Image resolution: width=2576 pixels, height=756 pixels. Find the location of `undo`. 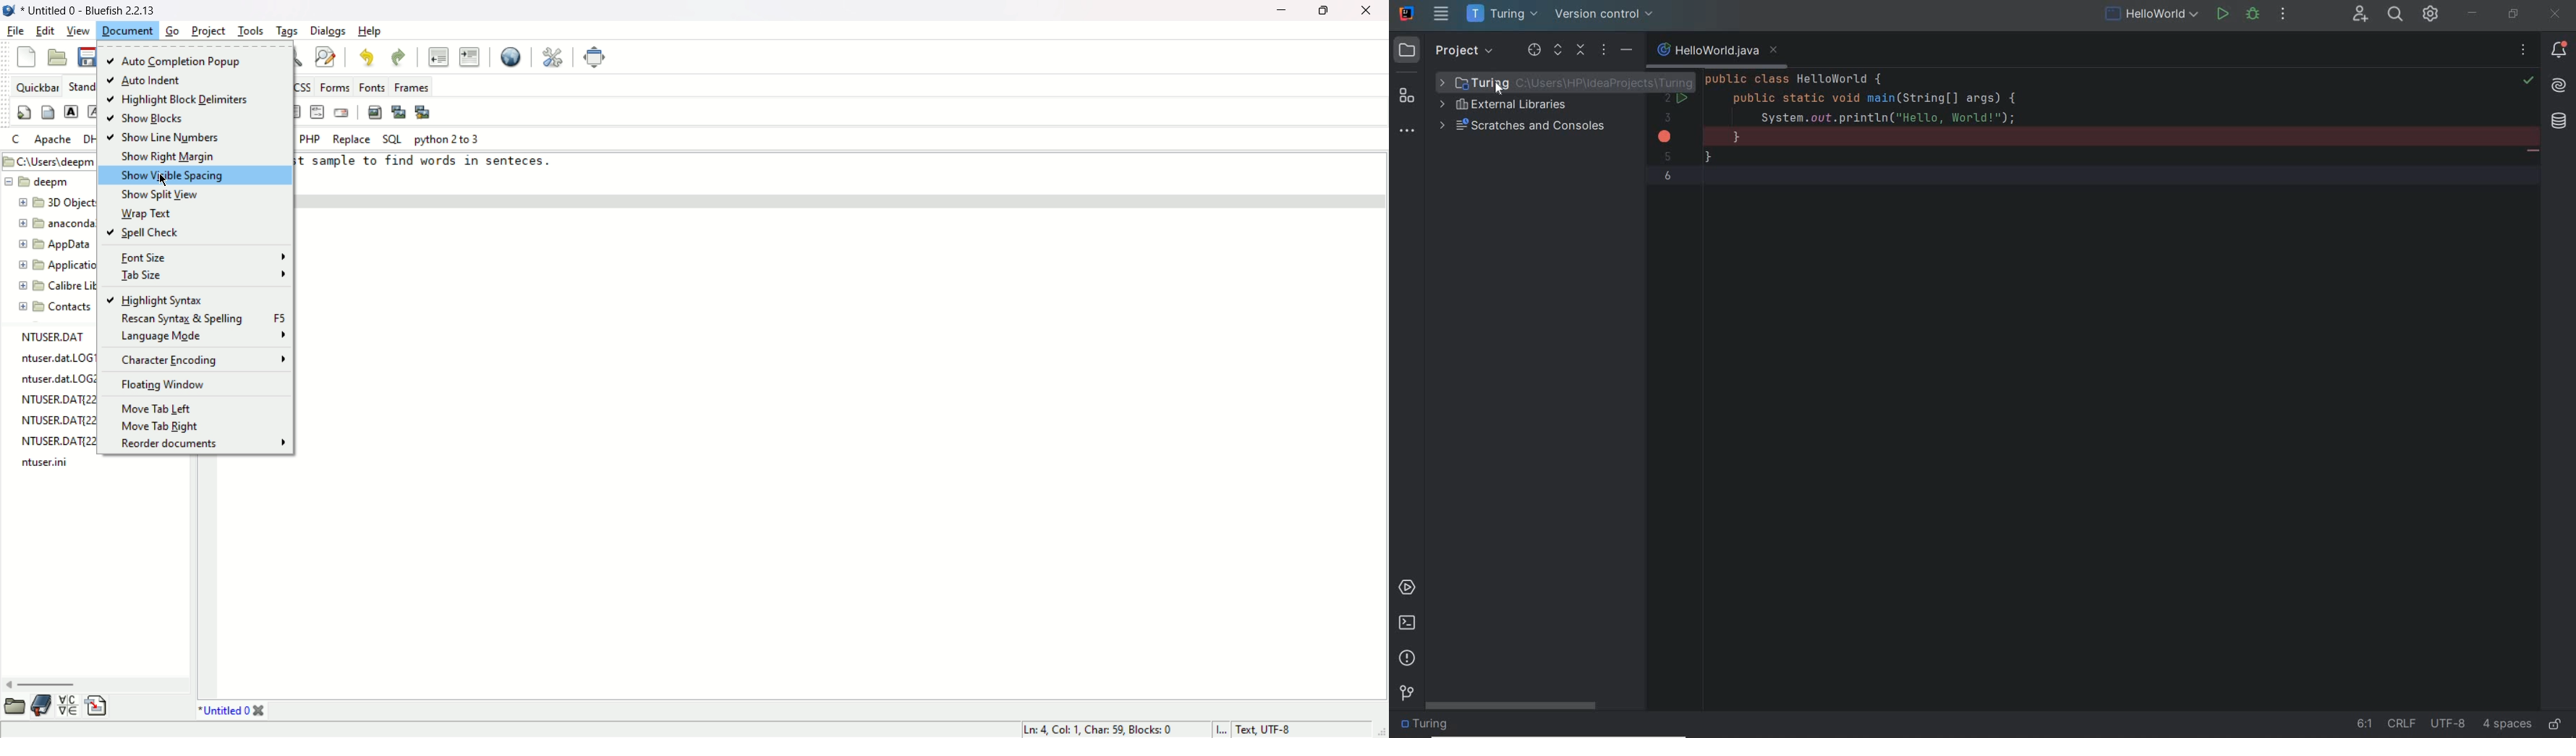

undo is located at coordinates (366, 56).